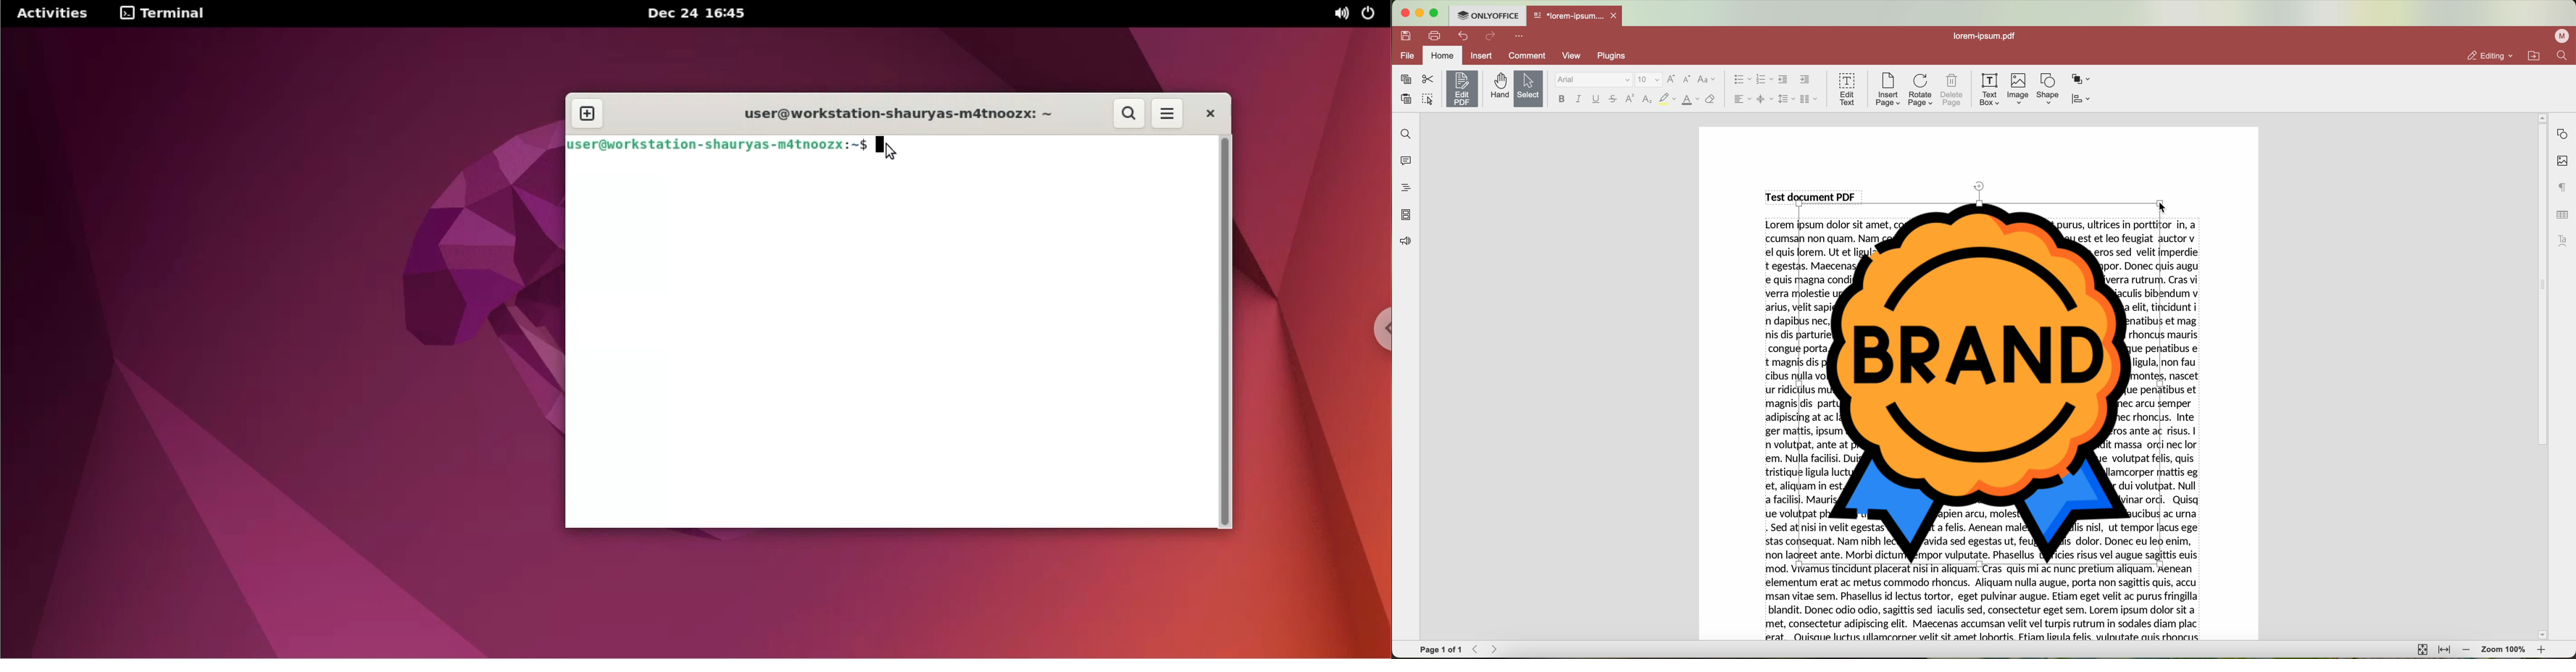  Describe the element at coordinates (1442, 56) in the screenshot. I see `home` at that location.